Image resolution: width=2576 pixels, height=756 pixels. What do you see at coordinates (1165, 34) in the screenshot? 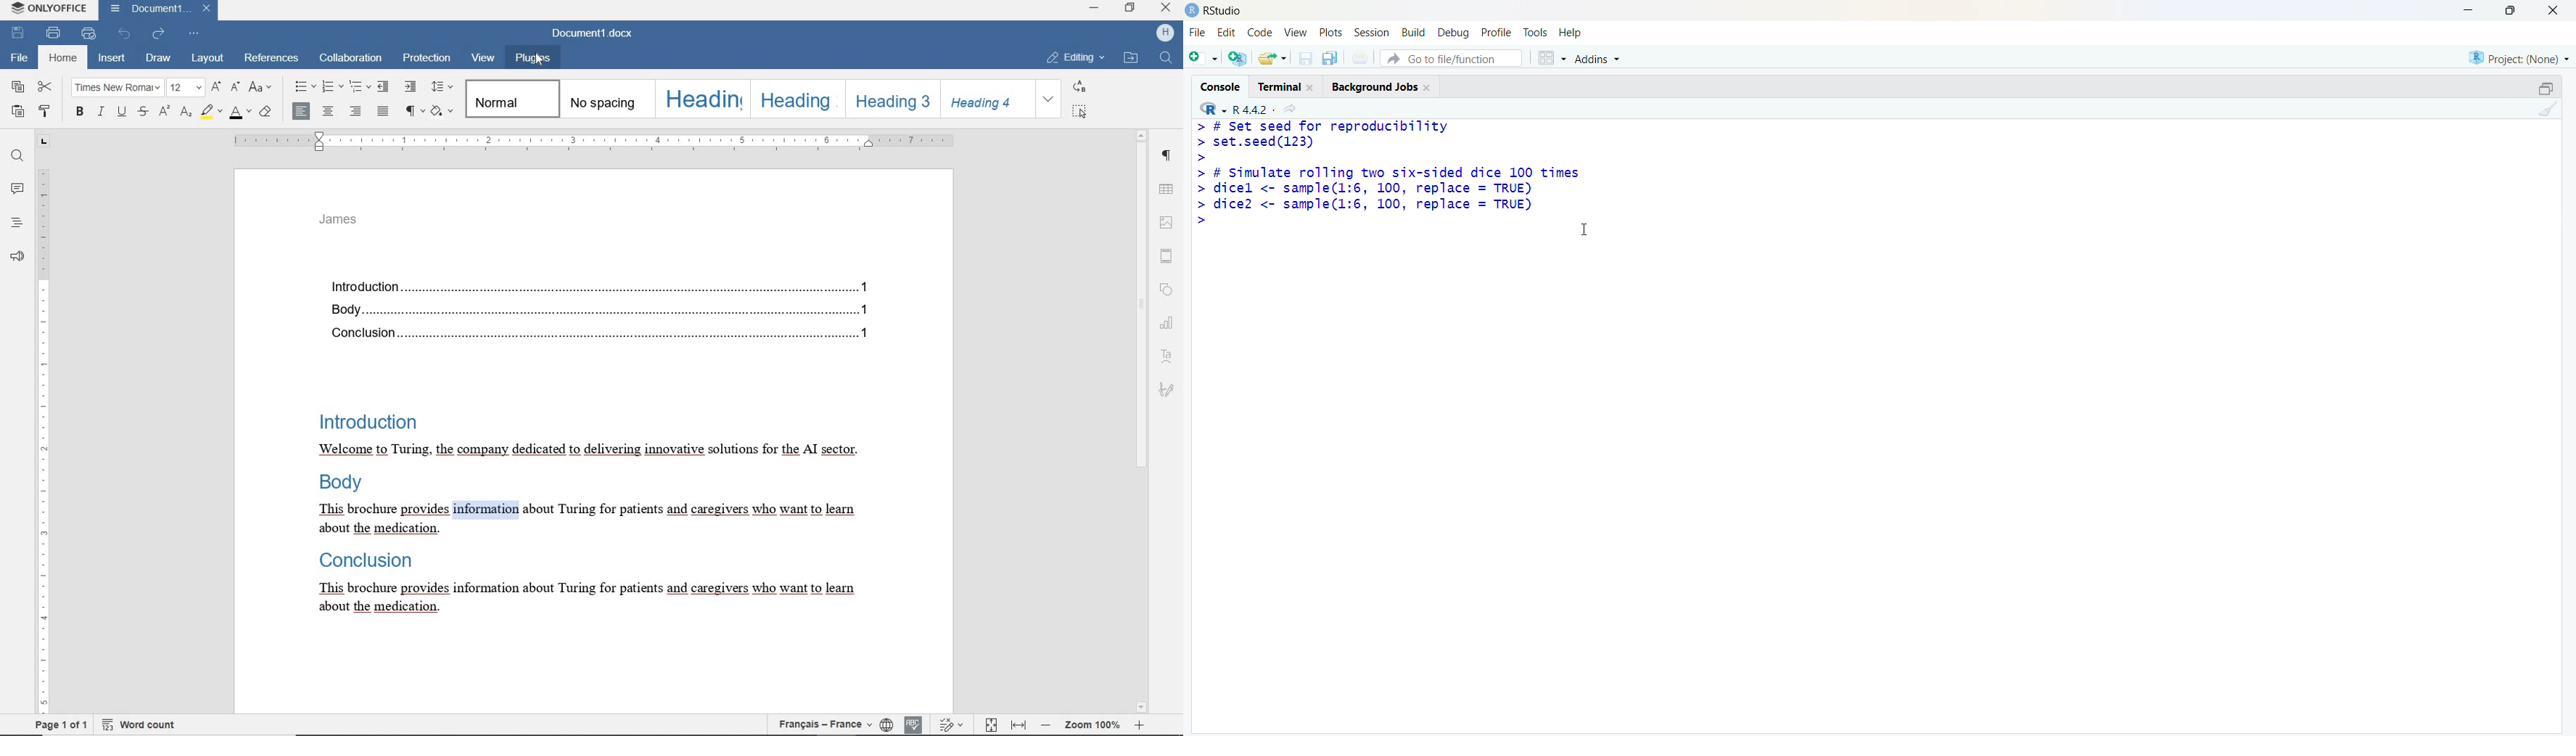
I see `profile` at bounding box center [1165, 34].